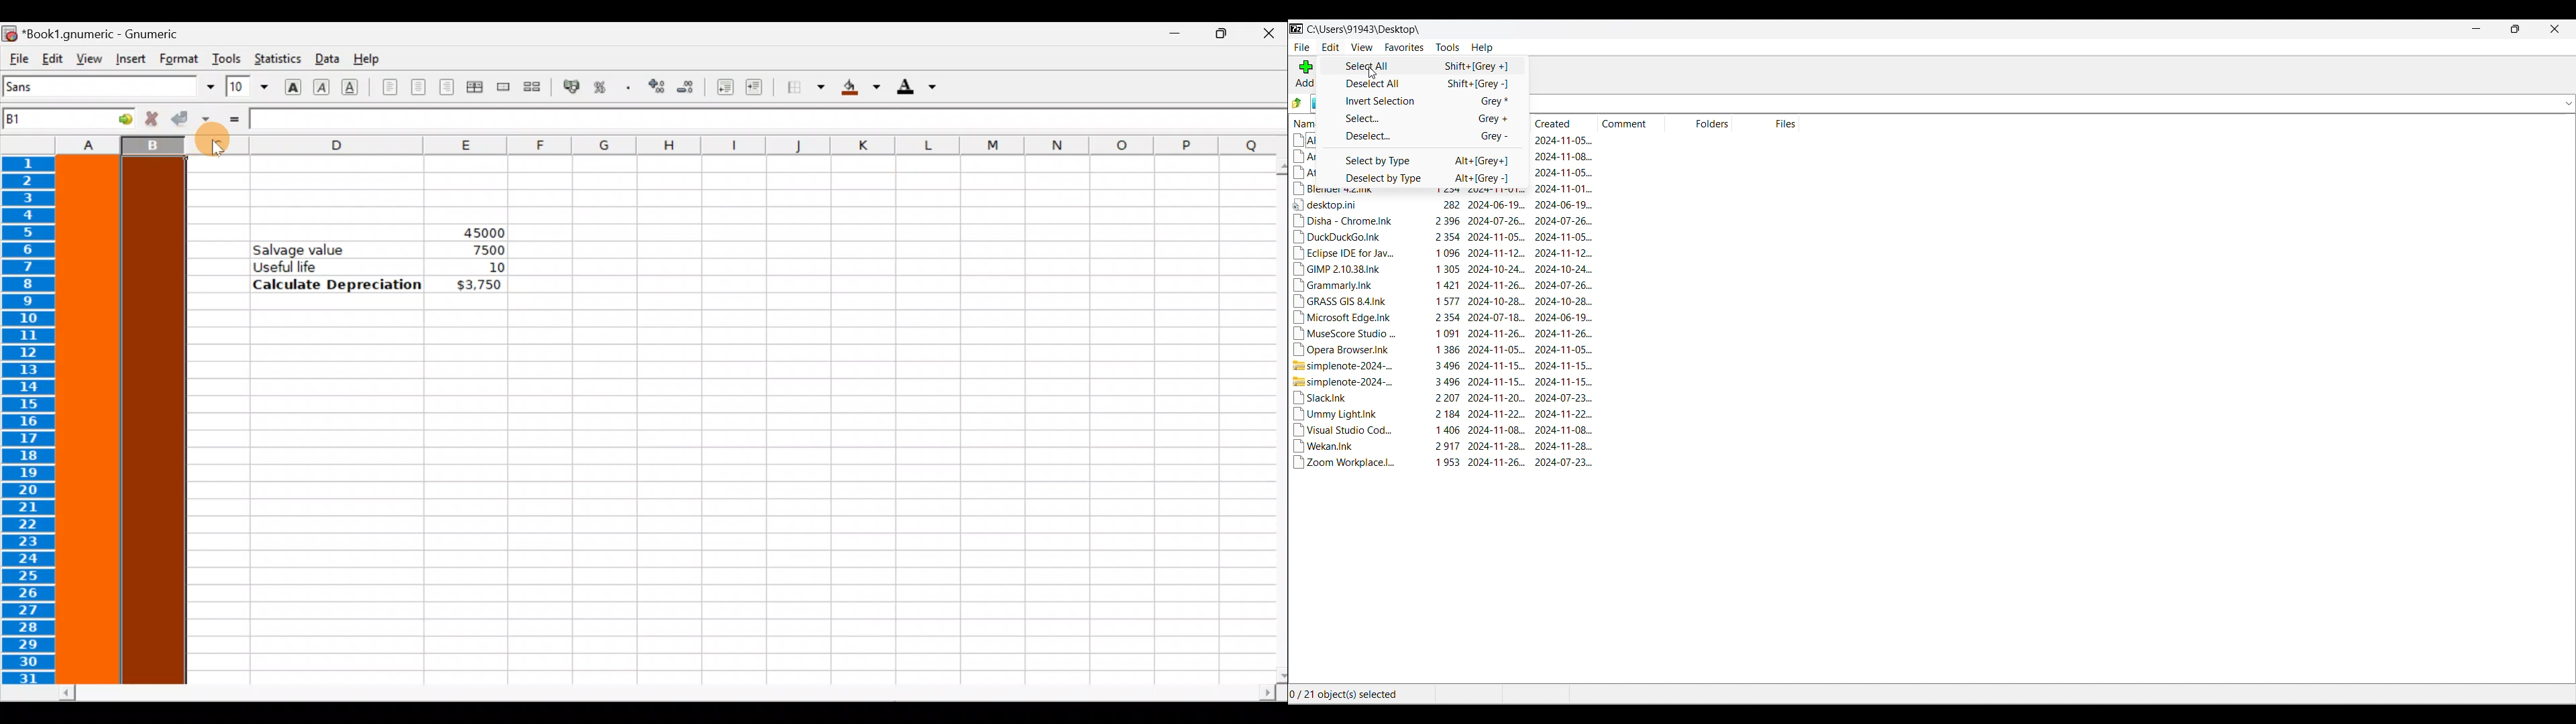  I want to click on Cell name B1, so click(48, 121).